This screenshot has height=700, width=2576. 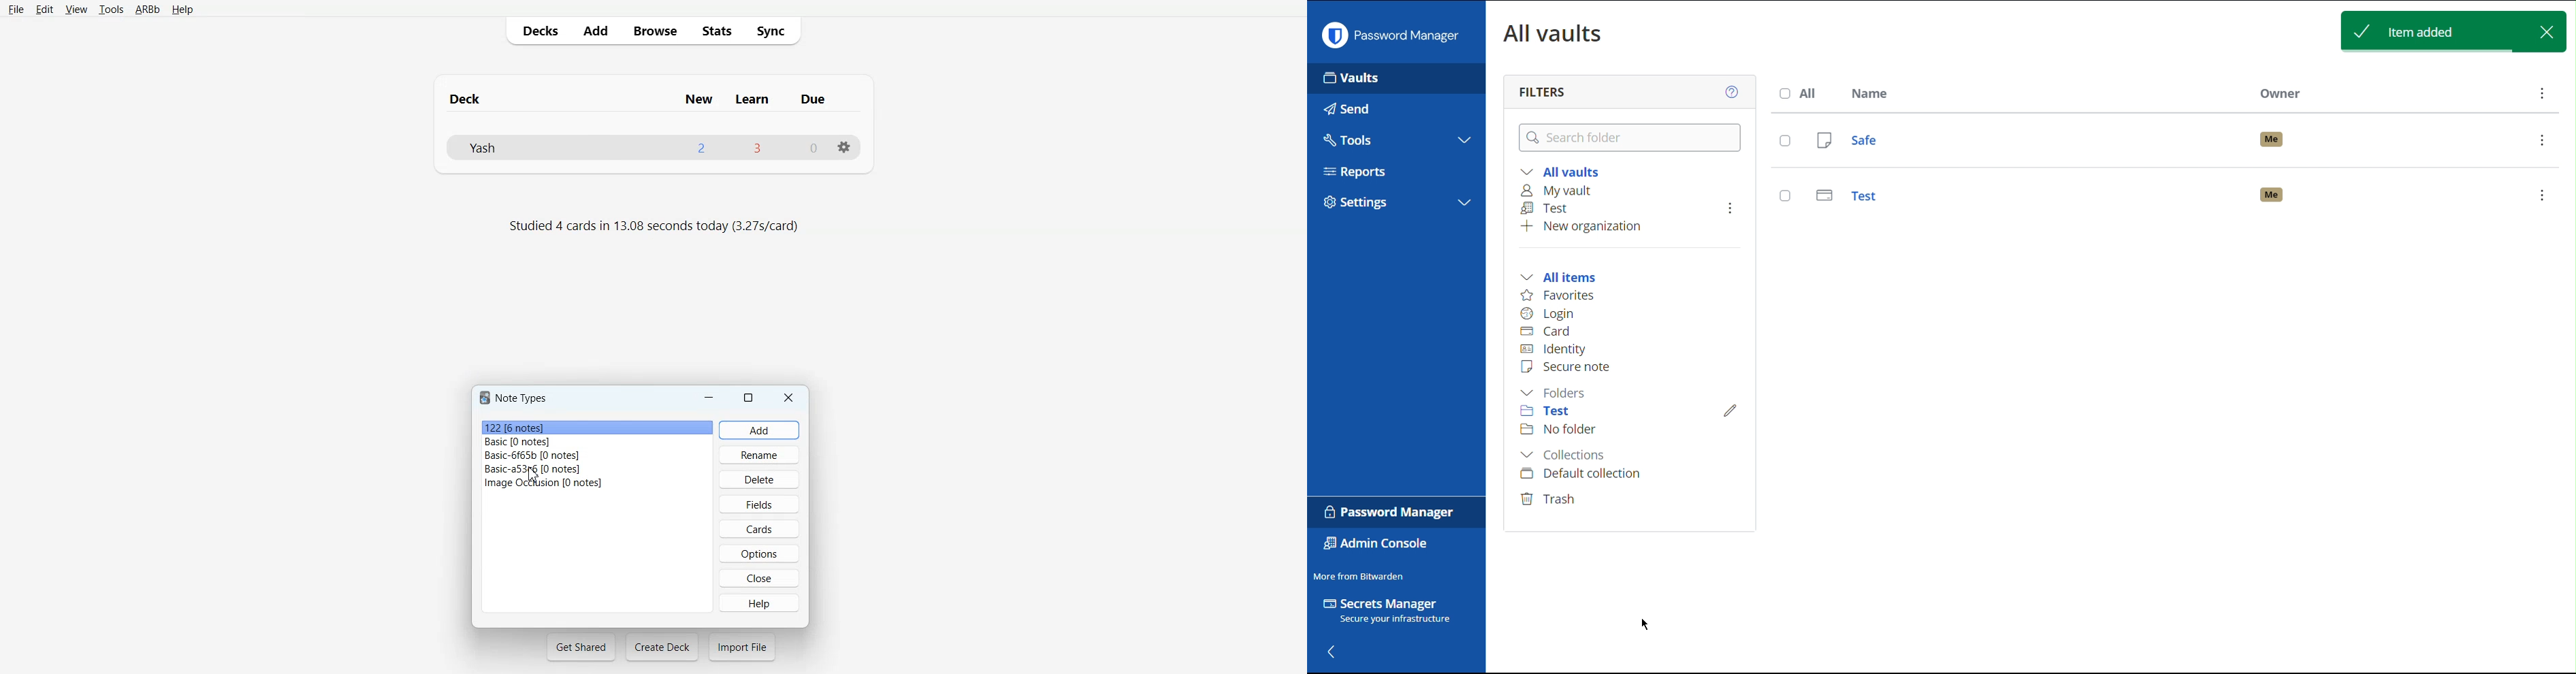 What do you see at coordinates (534, 475) in the screenshot?
I see `Cursor` at bounding box center [534, 475].